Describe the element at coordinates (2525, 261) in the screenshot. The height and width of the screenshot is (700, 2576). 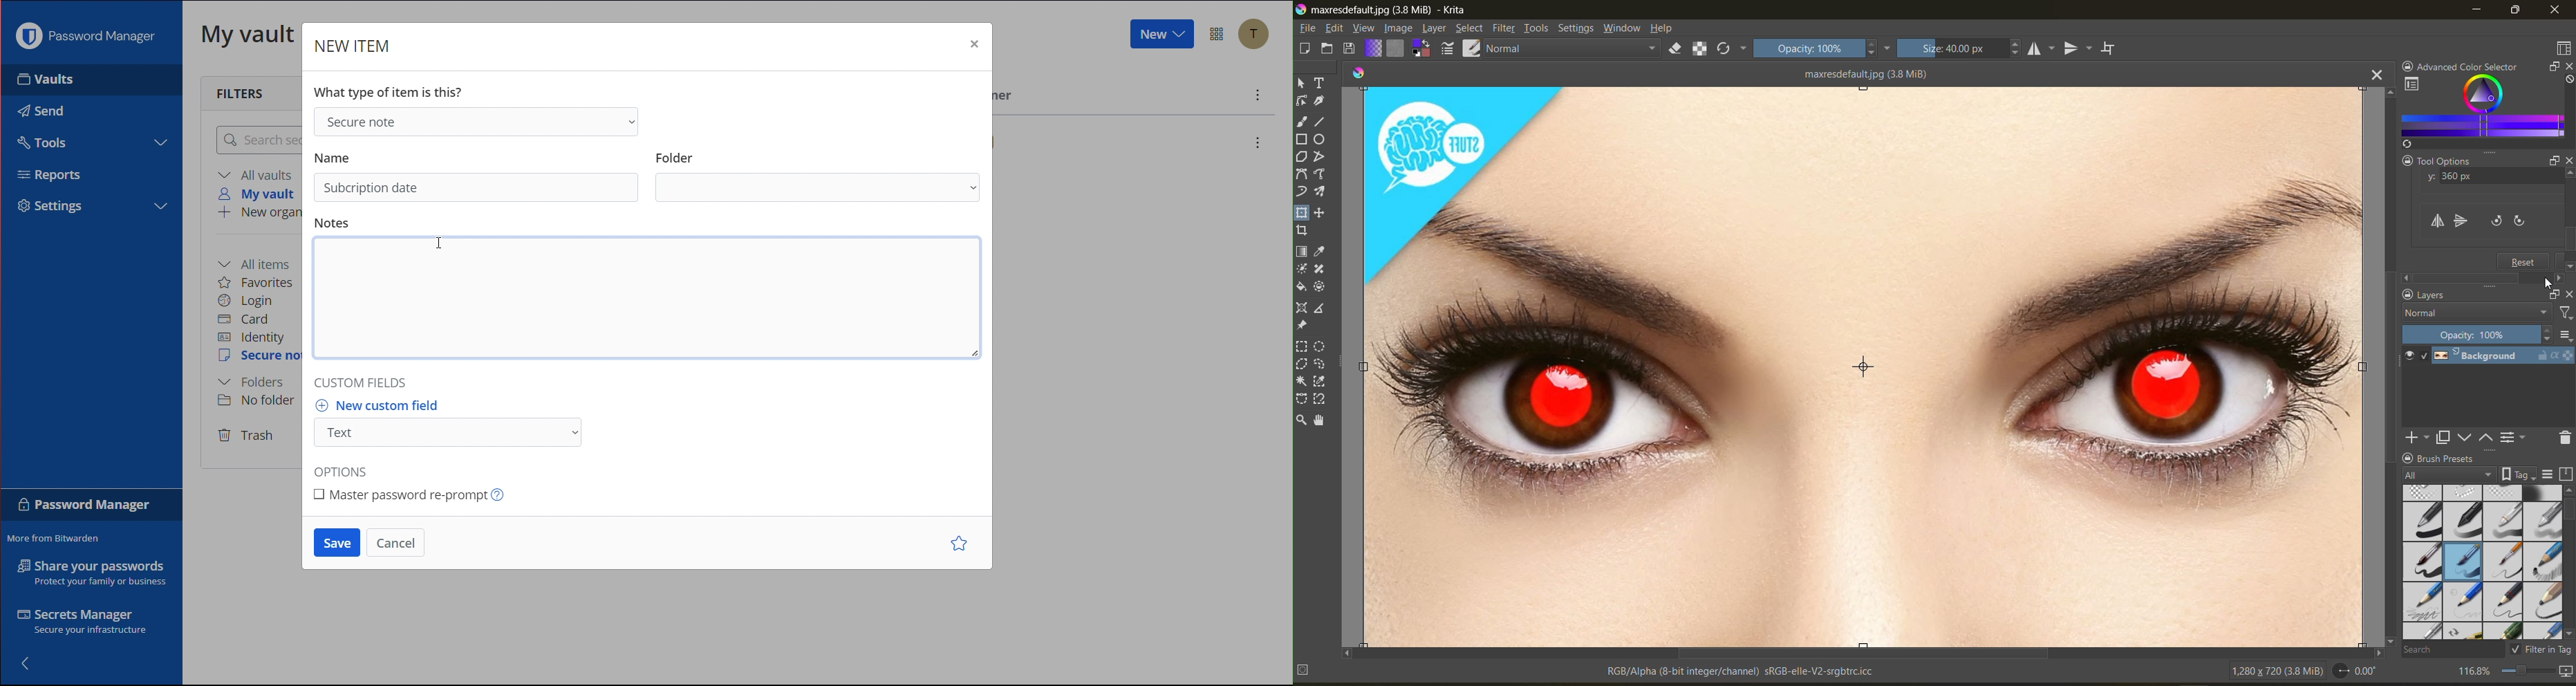
I see `reset` at that location.